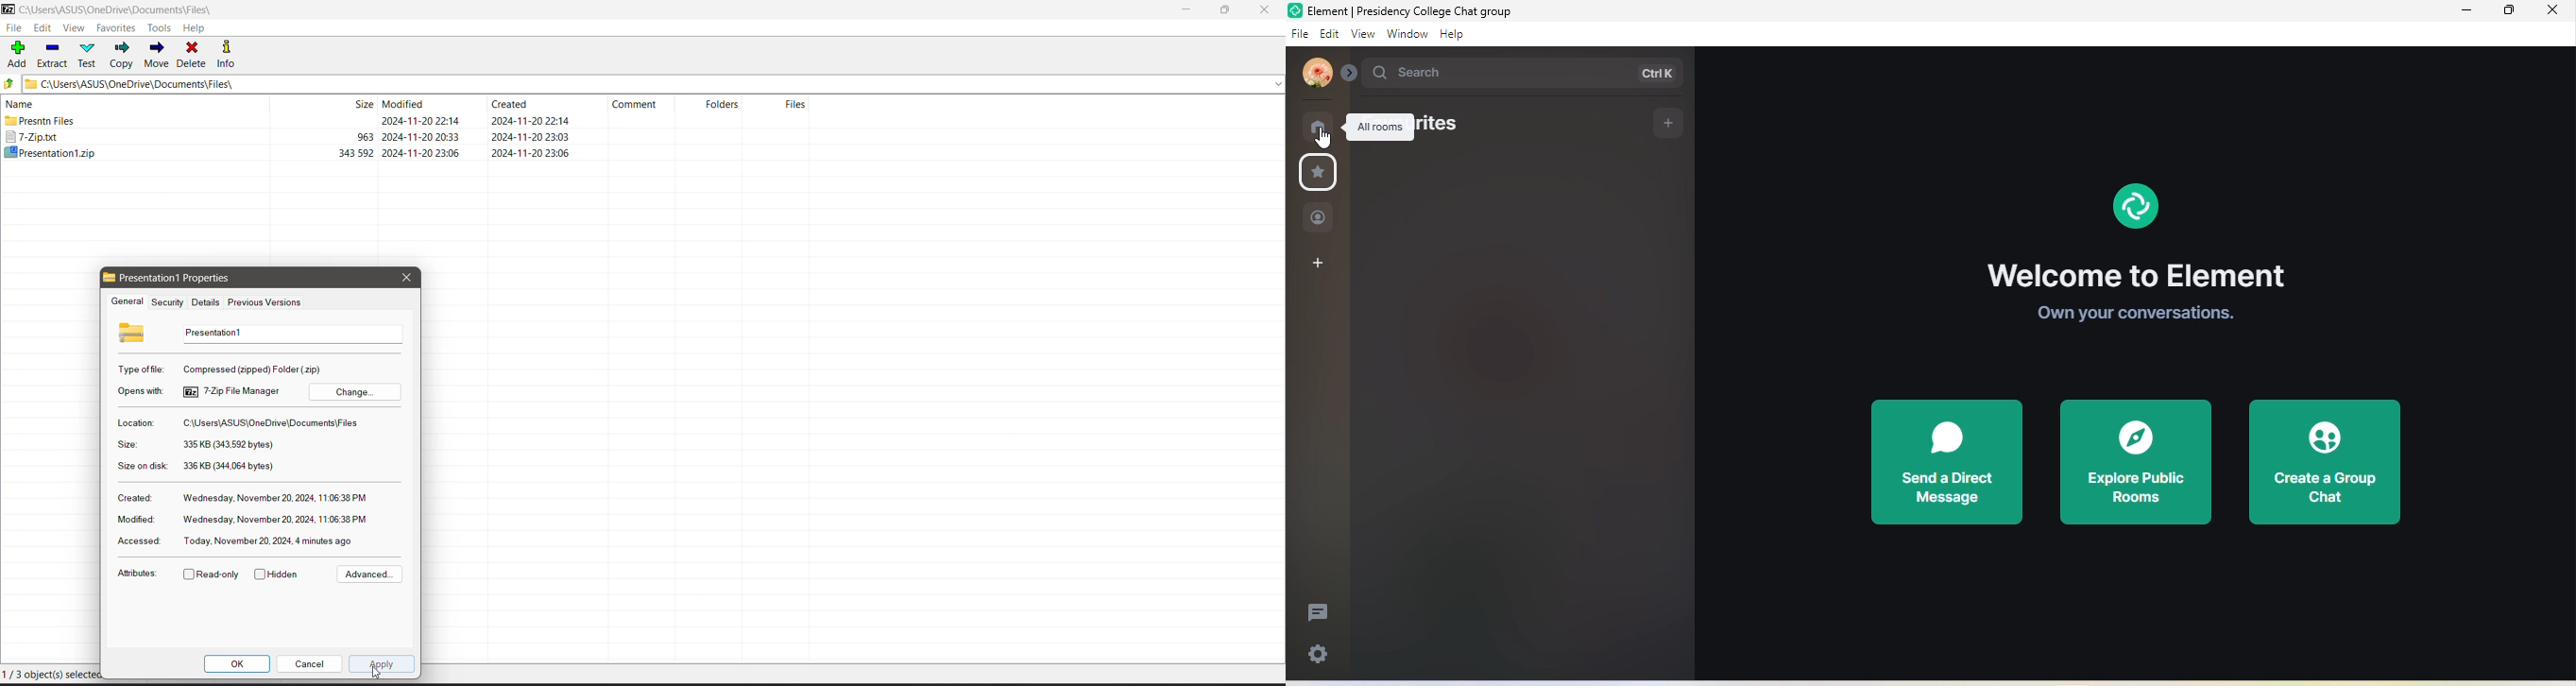 This screenshot has width=2576, height=700. Describe the element at coordinates (1318, 128) in the screenshot. I see `all rooms` at that location.